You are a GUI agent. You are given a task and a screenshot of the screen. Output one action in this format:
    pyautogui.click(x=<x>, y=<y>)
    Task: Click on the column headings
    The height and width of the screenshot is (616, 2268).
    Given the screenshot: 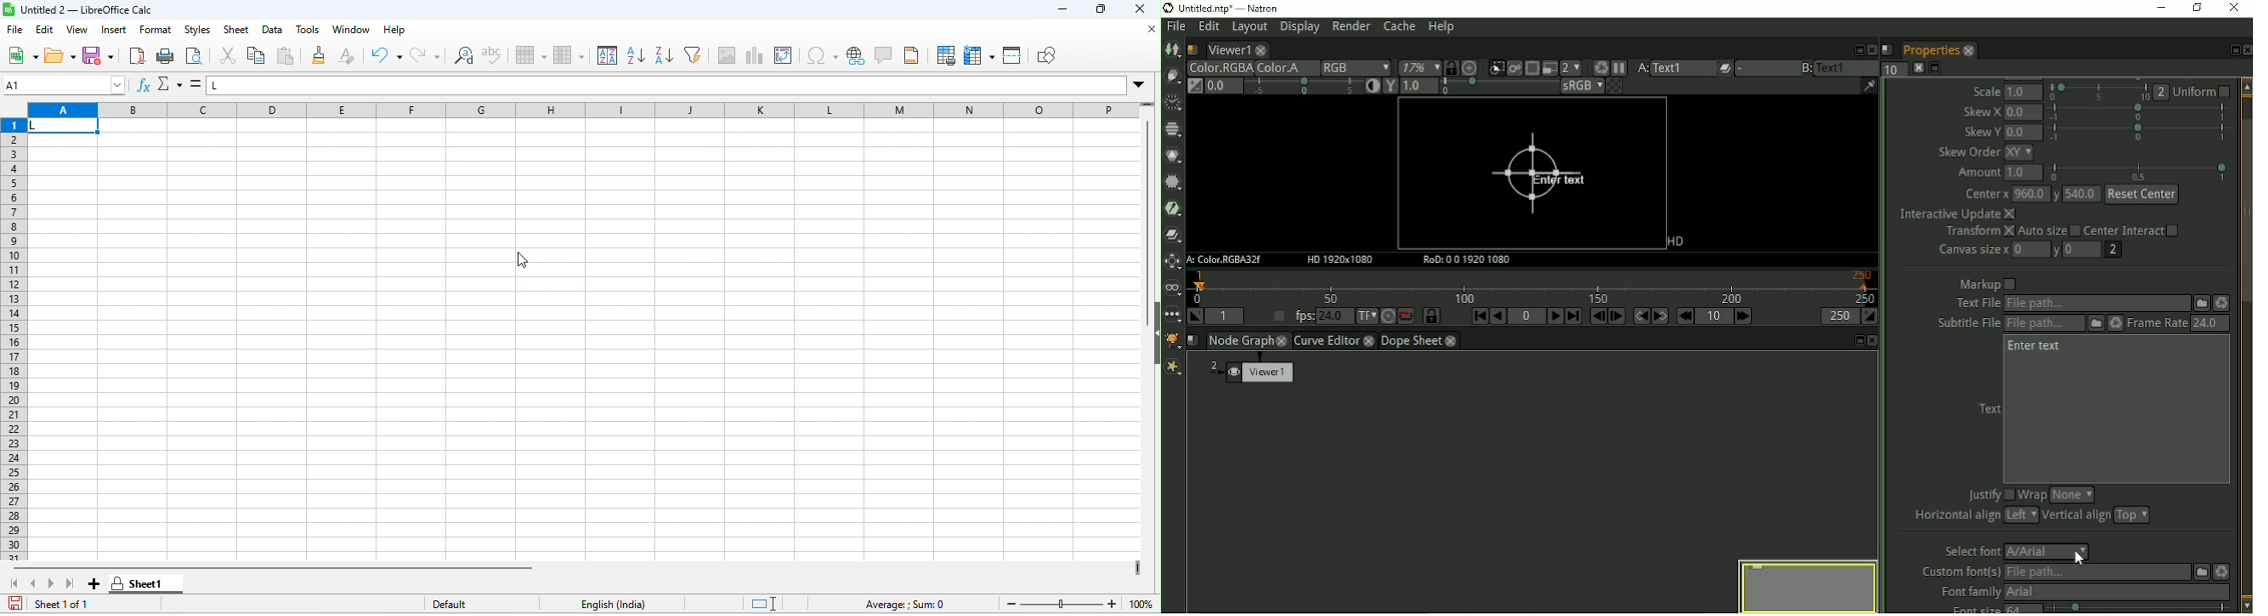 What is the action you would take?
    pyautogui.click(x=583, y=110)
    